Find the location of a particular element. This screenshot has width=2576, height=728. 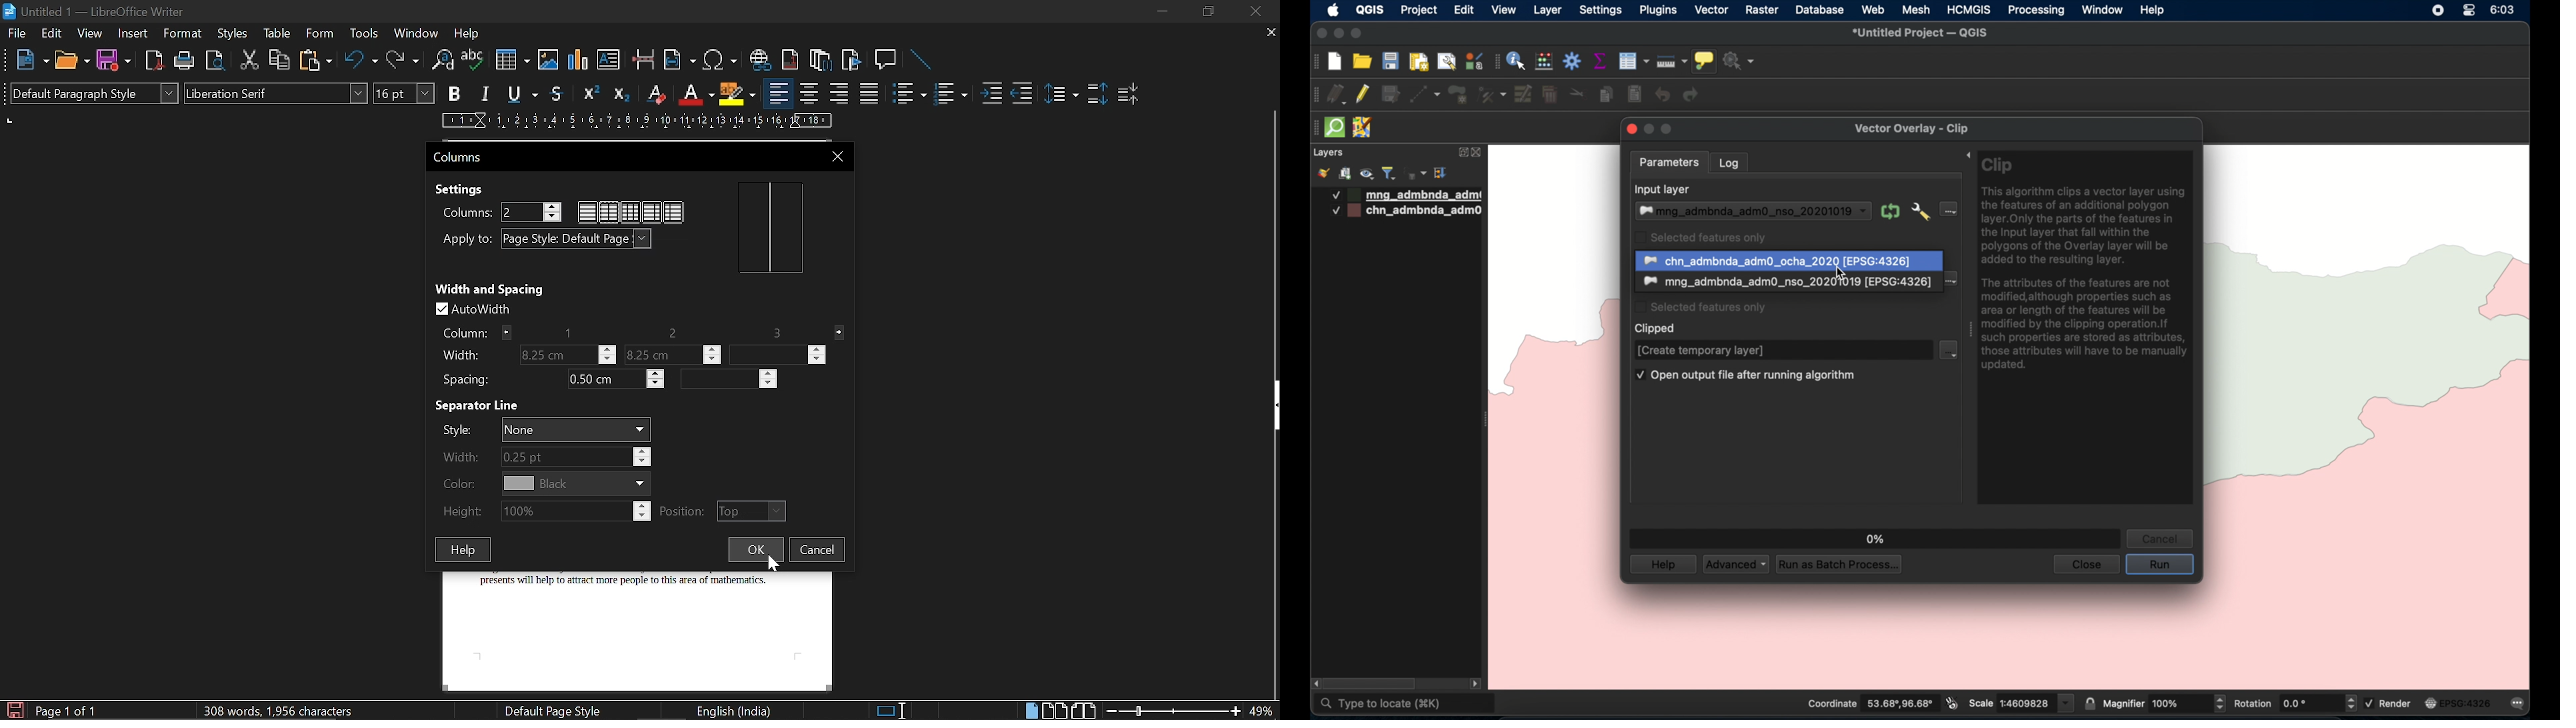

Increase paragraph spacing is located at coordinates (1096, 93).